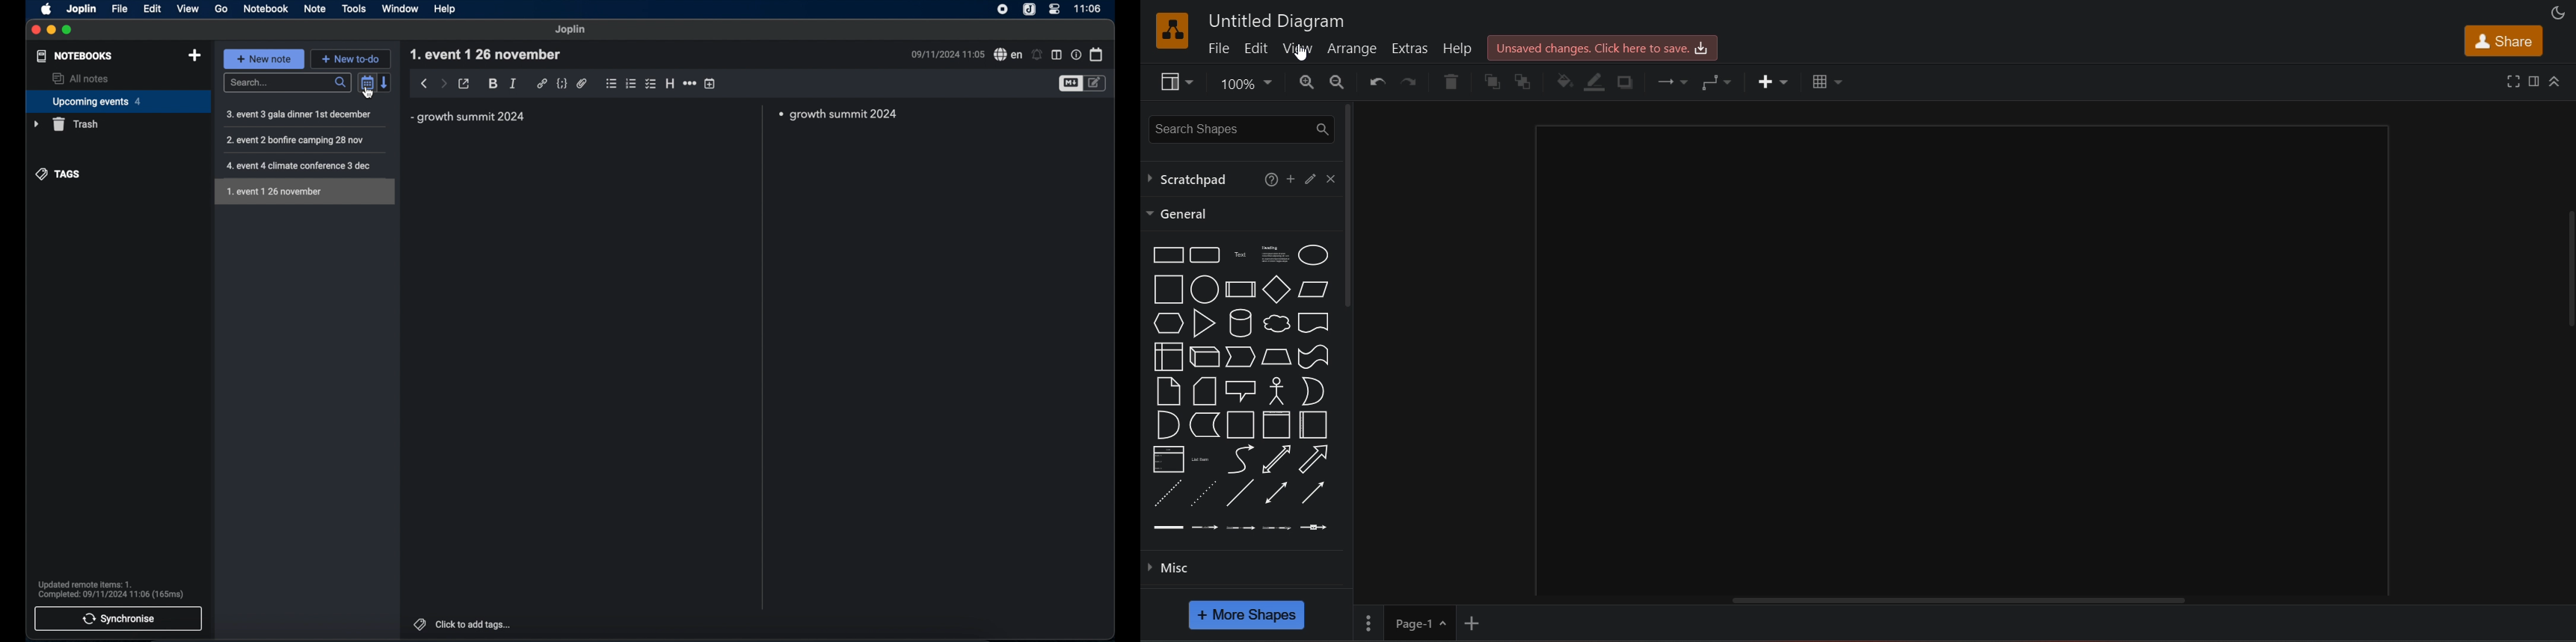  What do you see at coordinates (301, 166) in the screenshot?
I see `4. event 4 climate conference 3 dec` at bounding box center [301, 166].